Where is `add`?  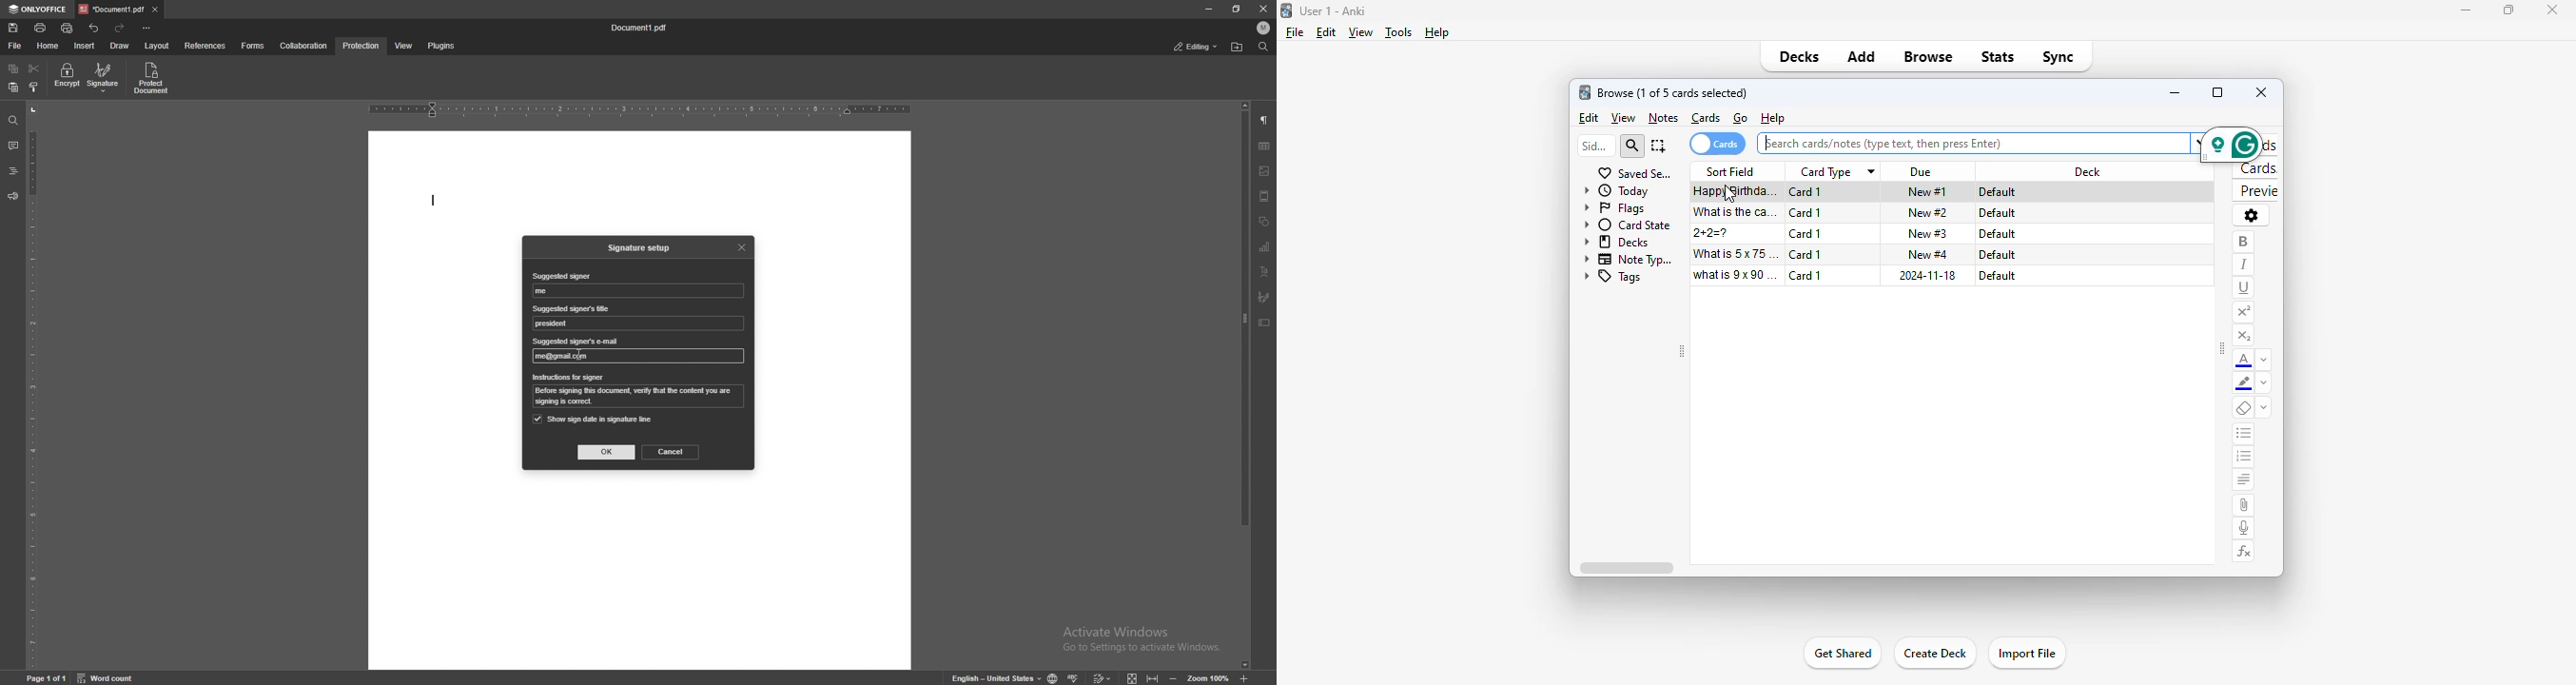 add is located at coordinates (1863, 57).